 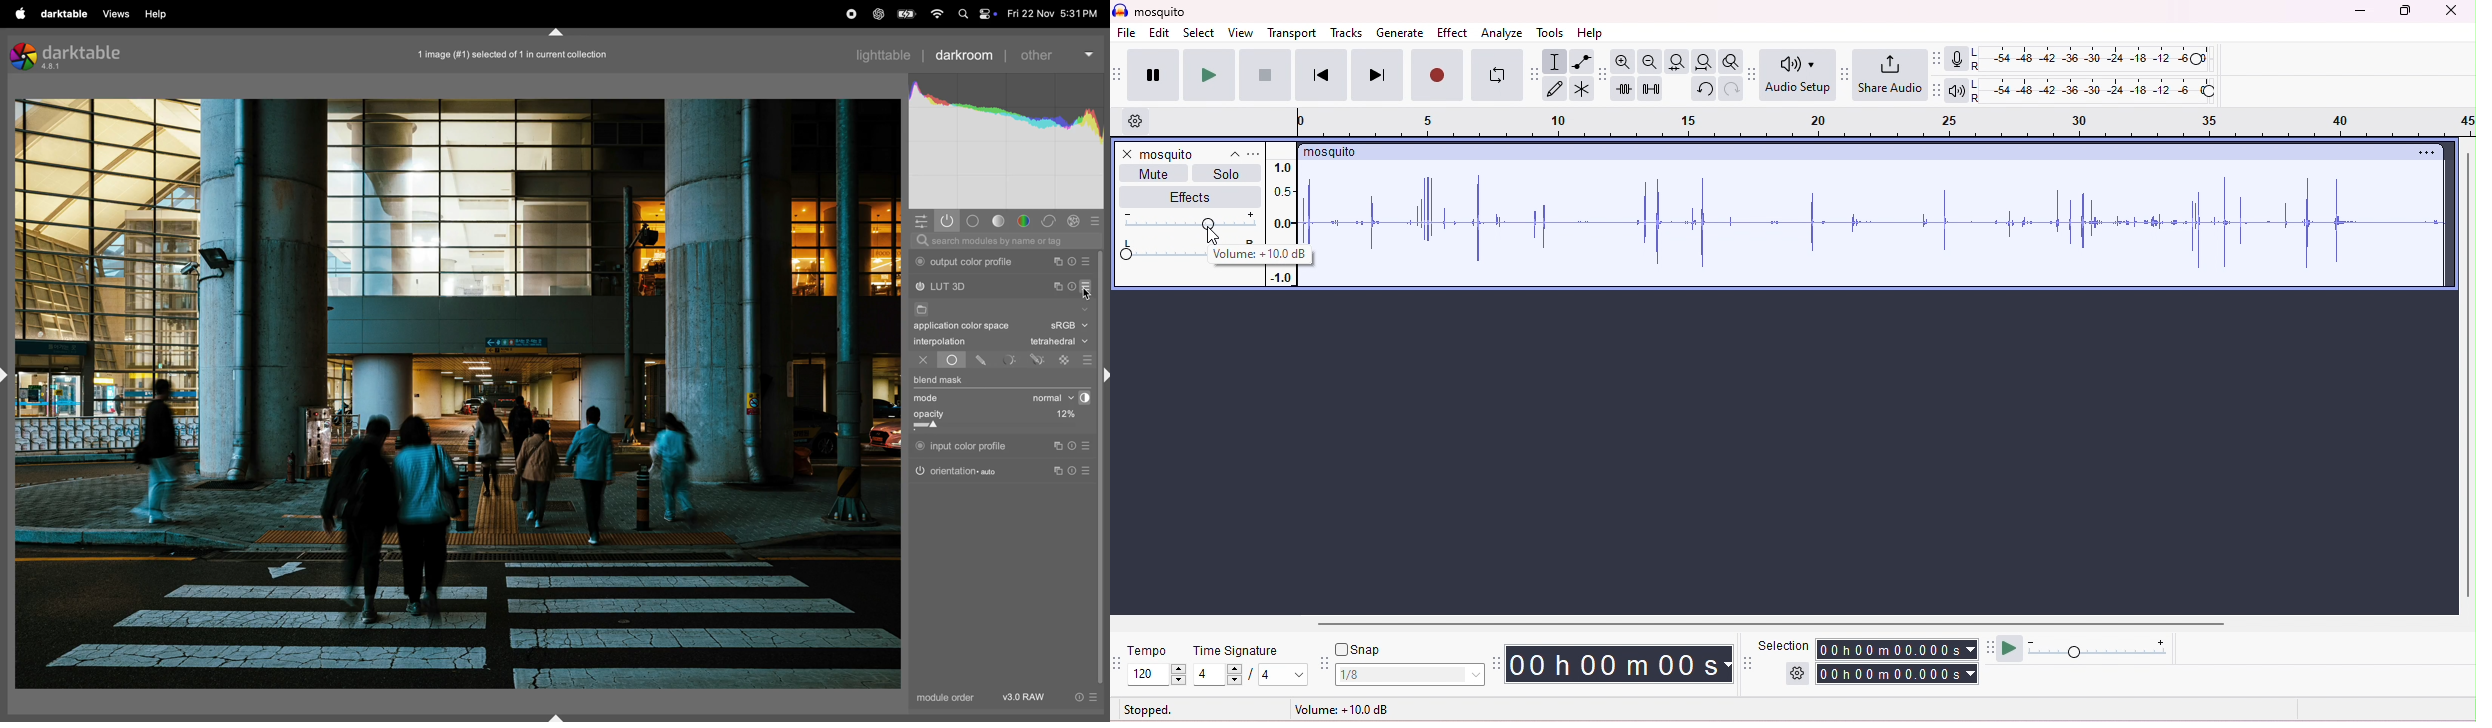 What do you see at coordinates (1884, 123) in the screenshot?
I see `timeline` at bounding box center [1884, 123].